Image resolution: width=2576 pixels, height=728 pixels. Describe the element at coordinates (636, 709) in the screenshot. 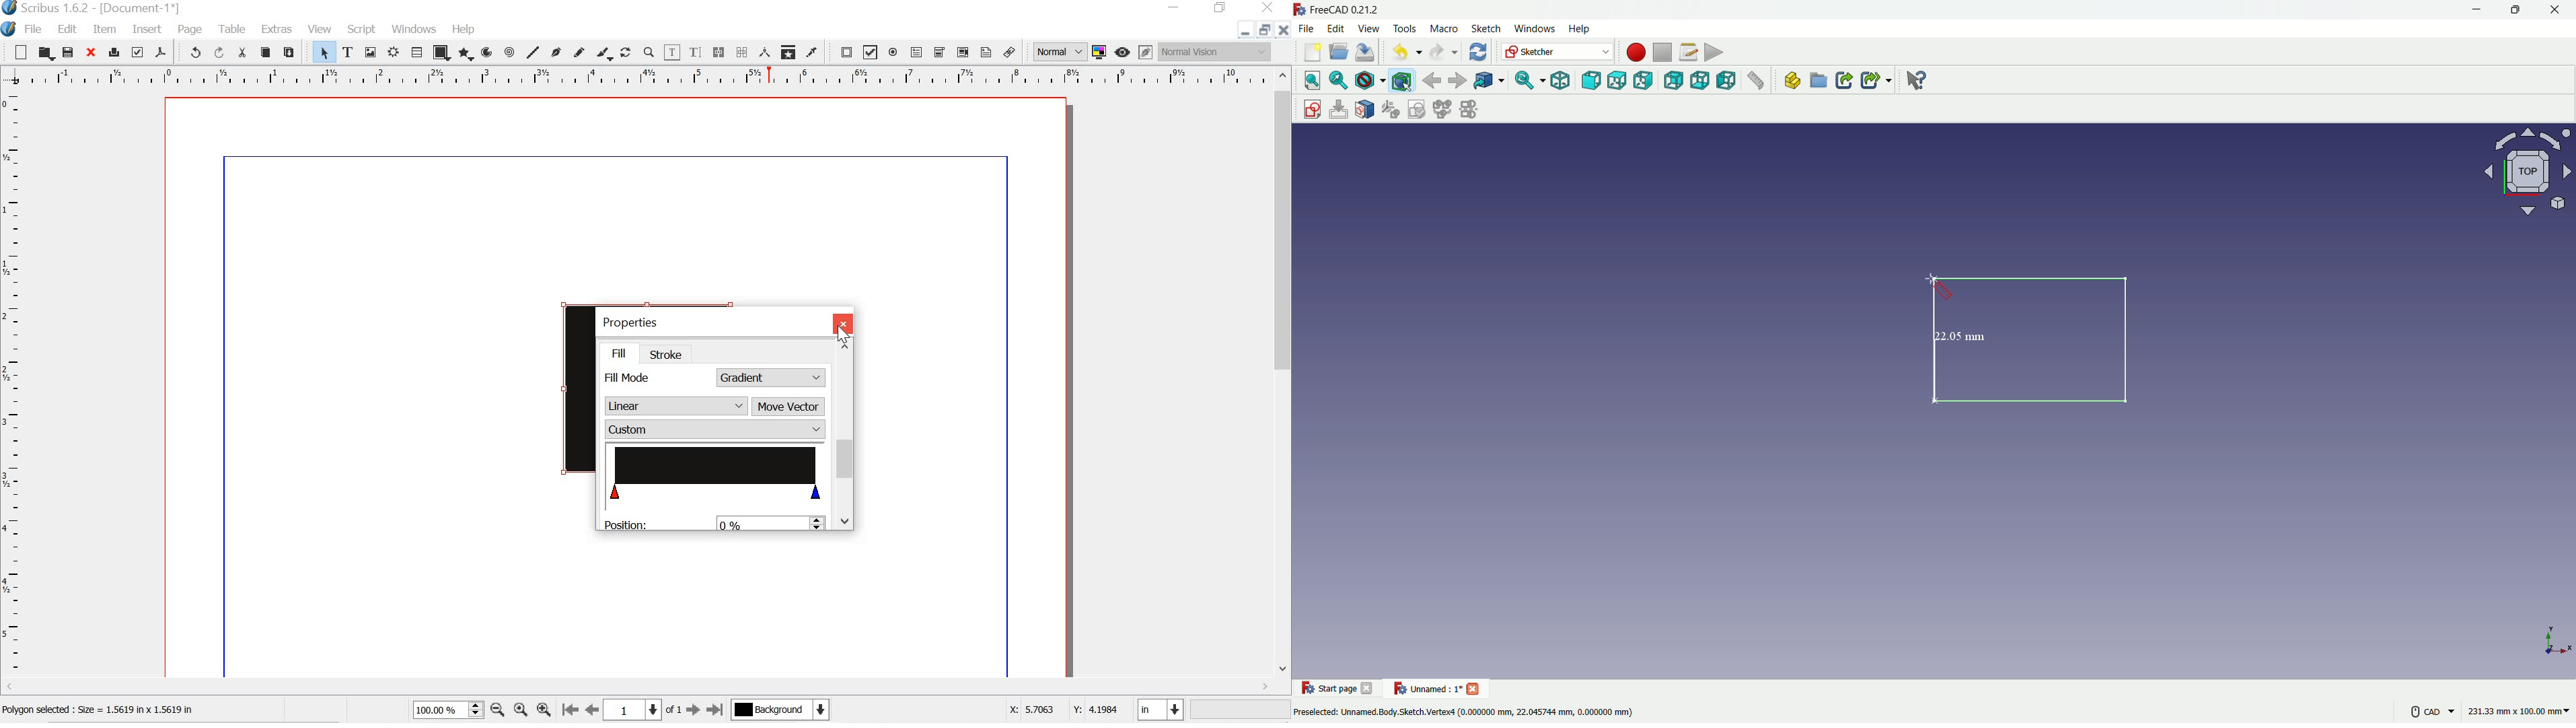

I see `1` at that location.